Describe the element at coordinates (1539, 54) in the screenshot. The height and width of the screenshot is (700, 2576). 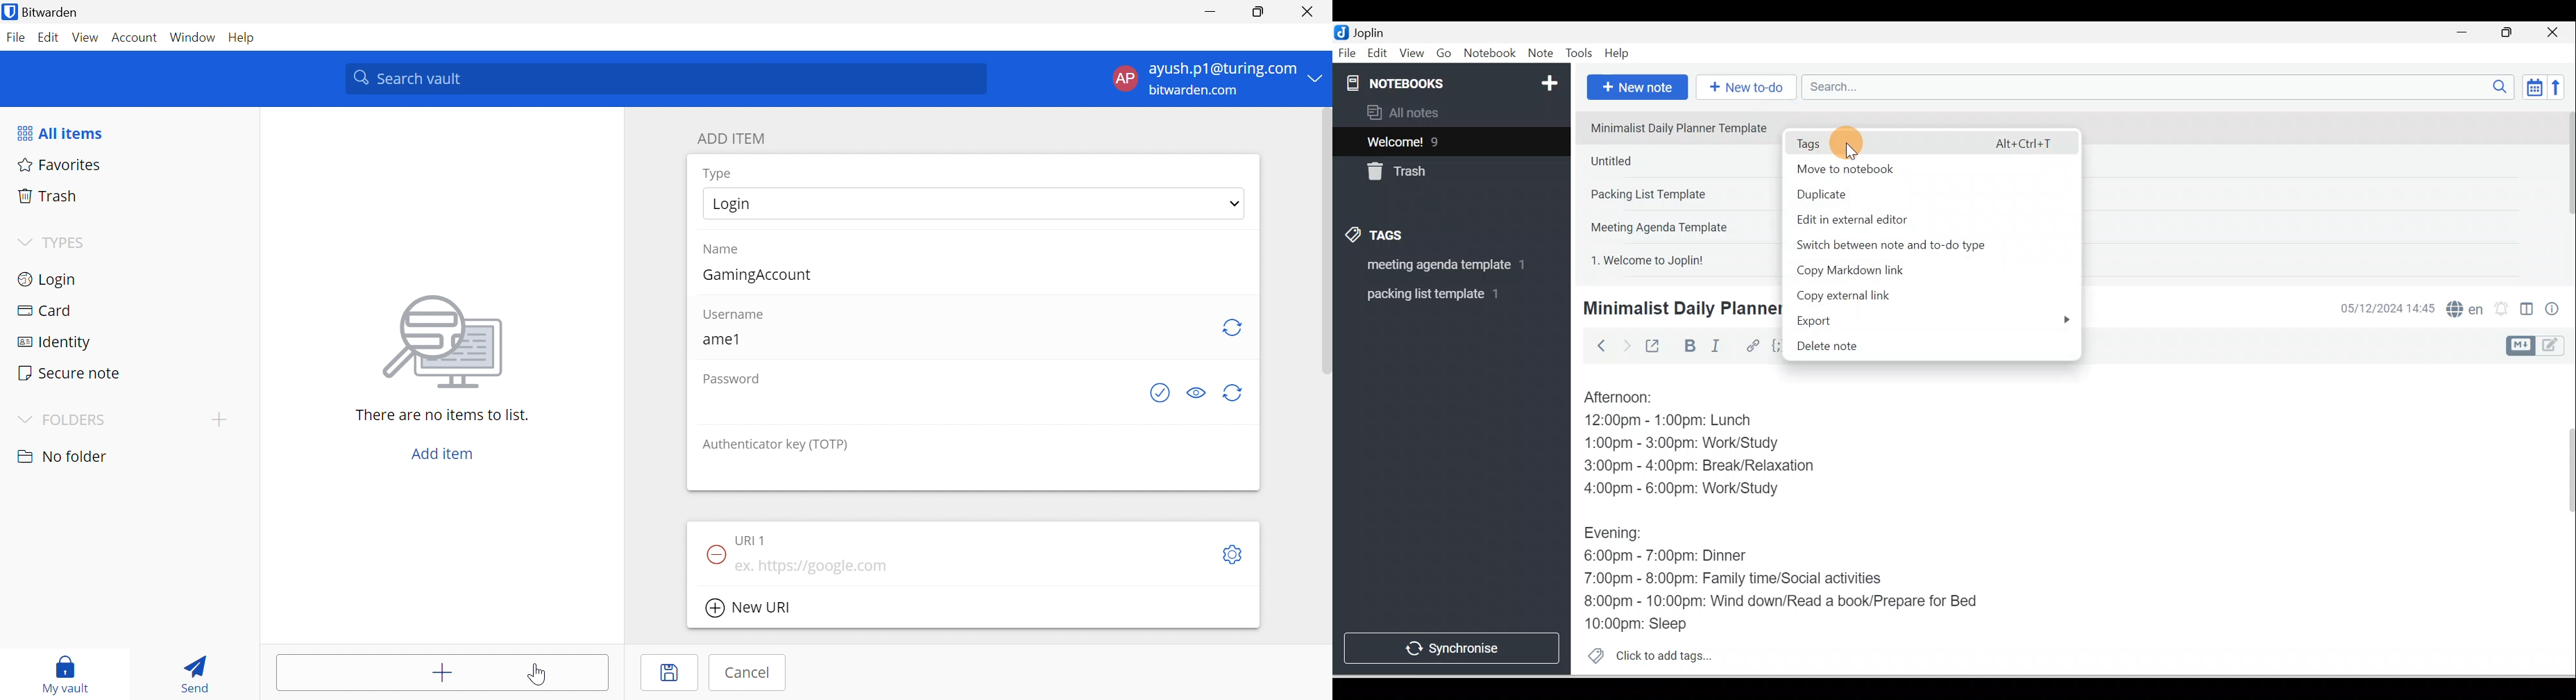
I see `Note` at that location.